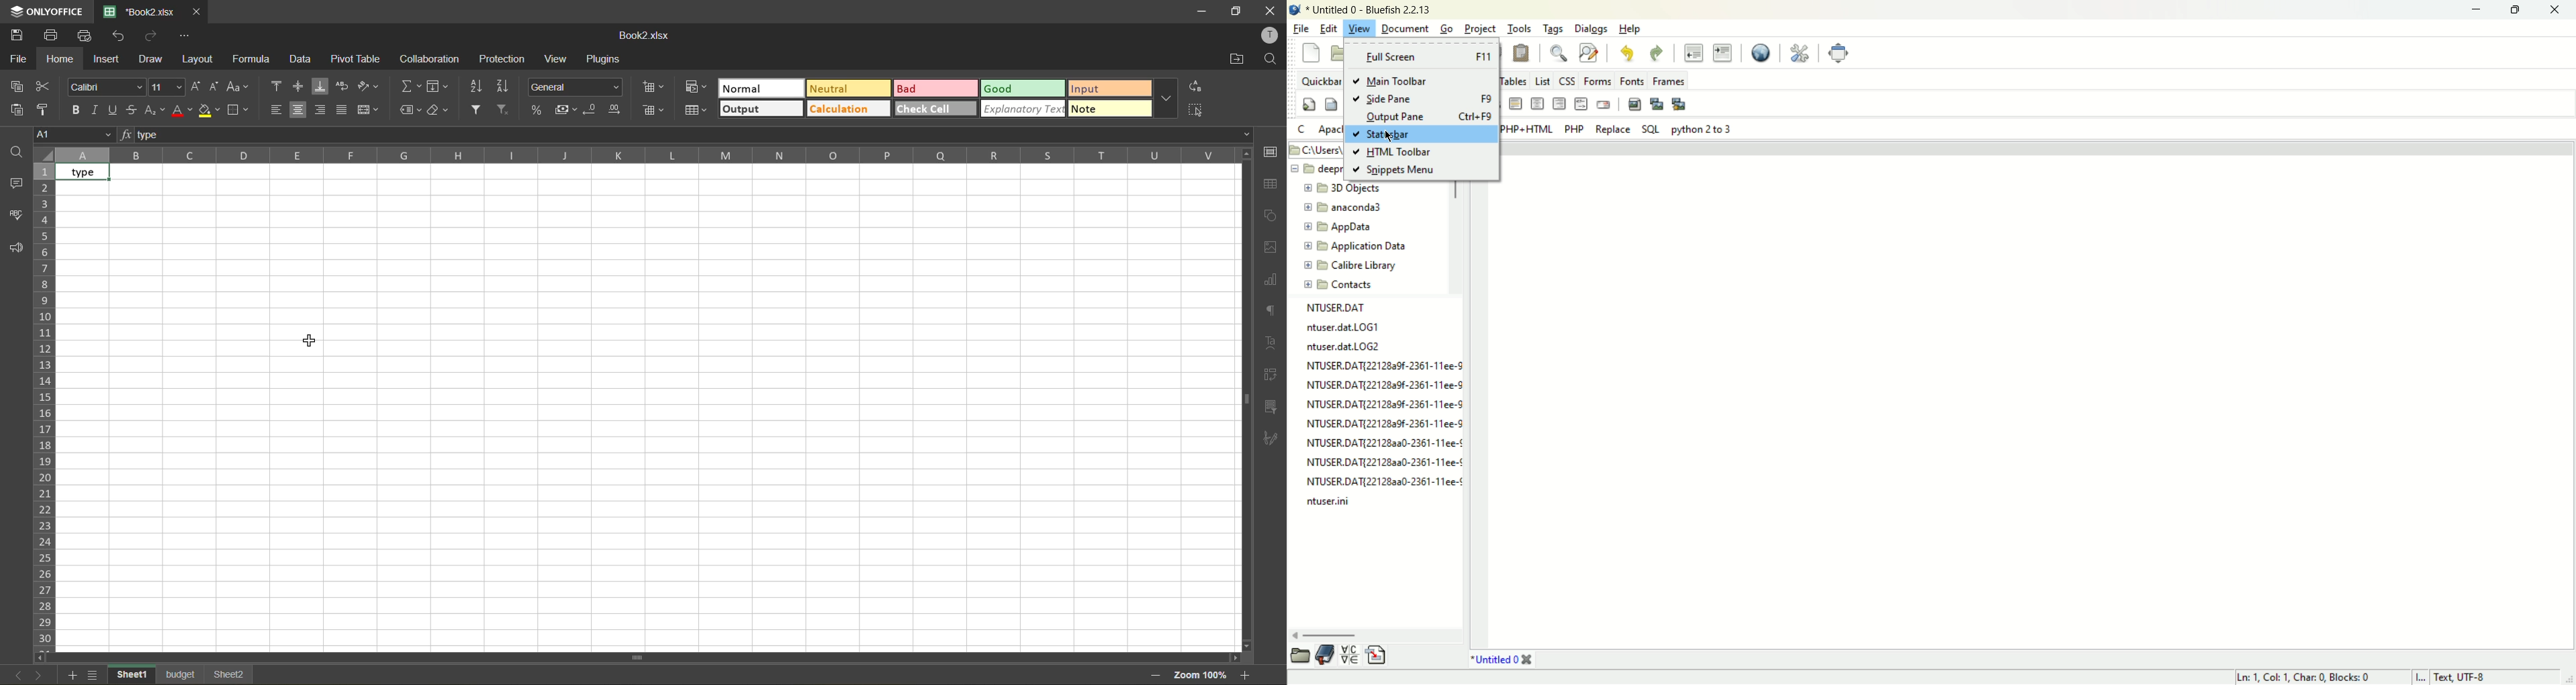 This screenshot has height=700, width=2576. Describe the element at coordinates (479, 86) in the screenshot. I see `sort ascending` at that location.